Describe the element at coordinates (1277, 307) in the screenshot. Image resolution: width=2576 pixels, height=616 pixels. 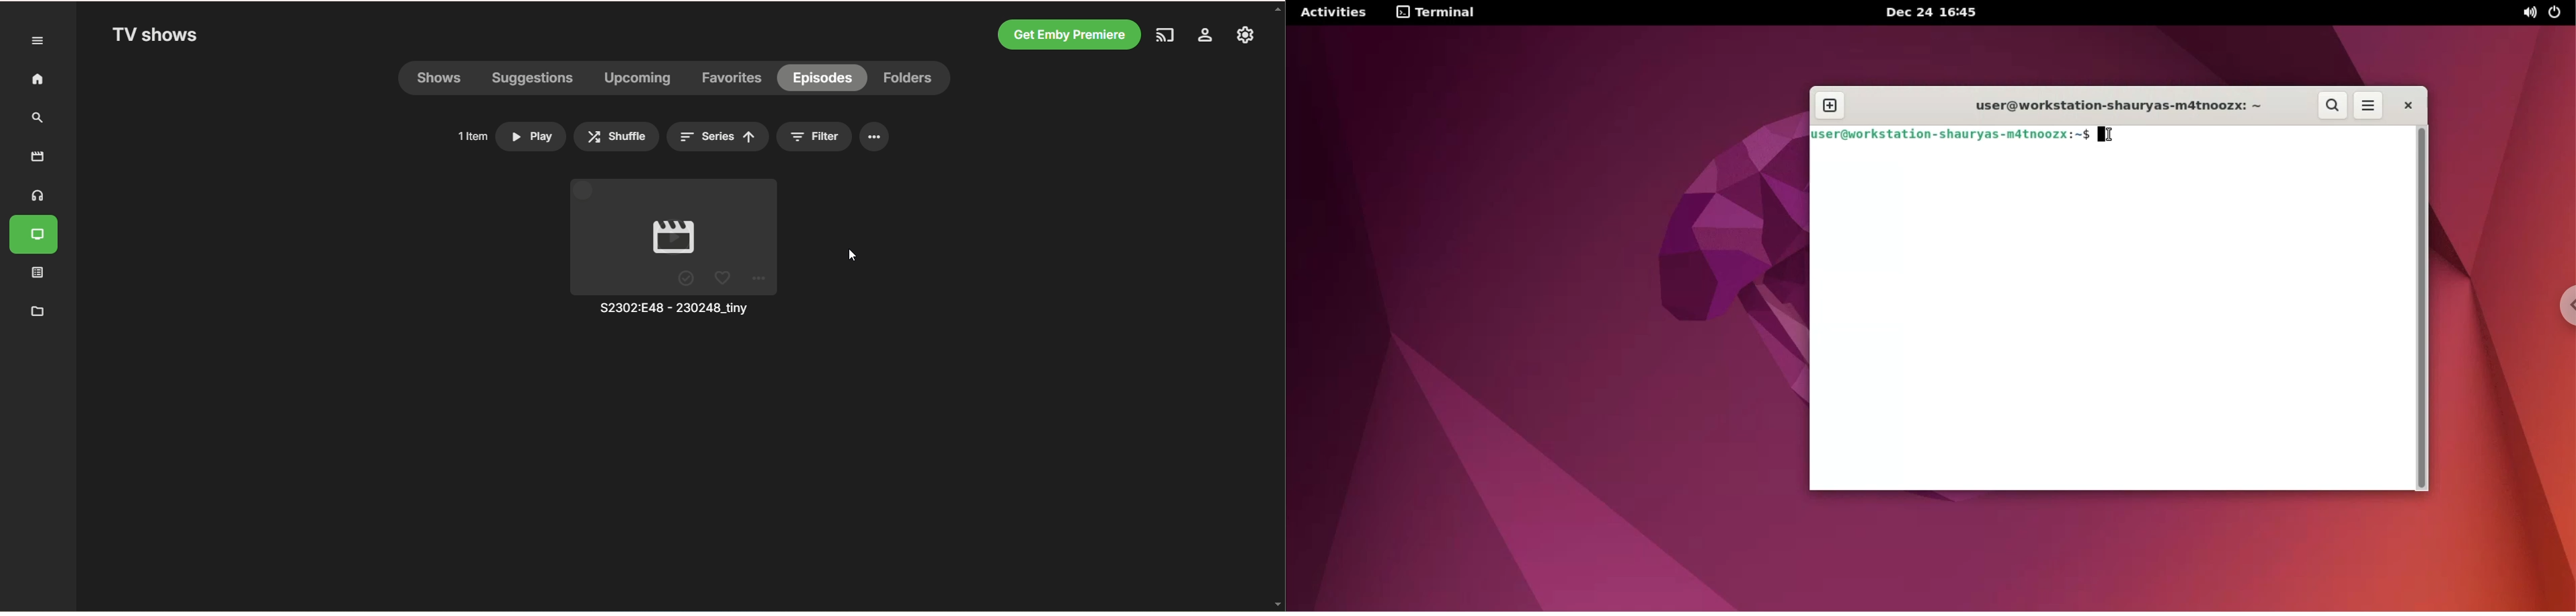
I see `vertical scroll bar` at that location.